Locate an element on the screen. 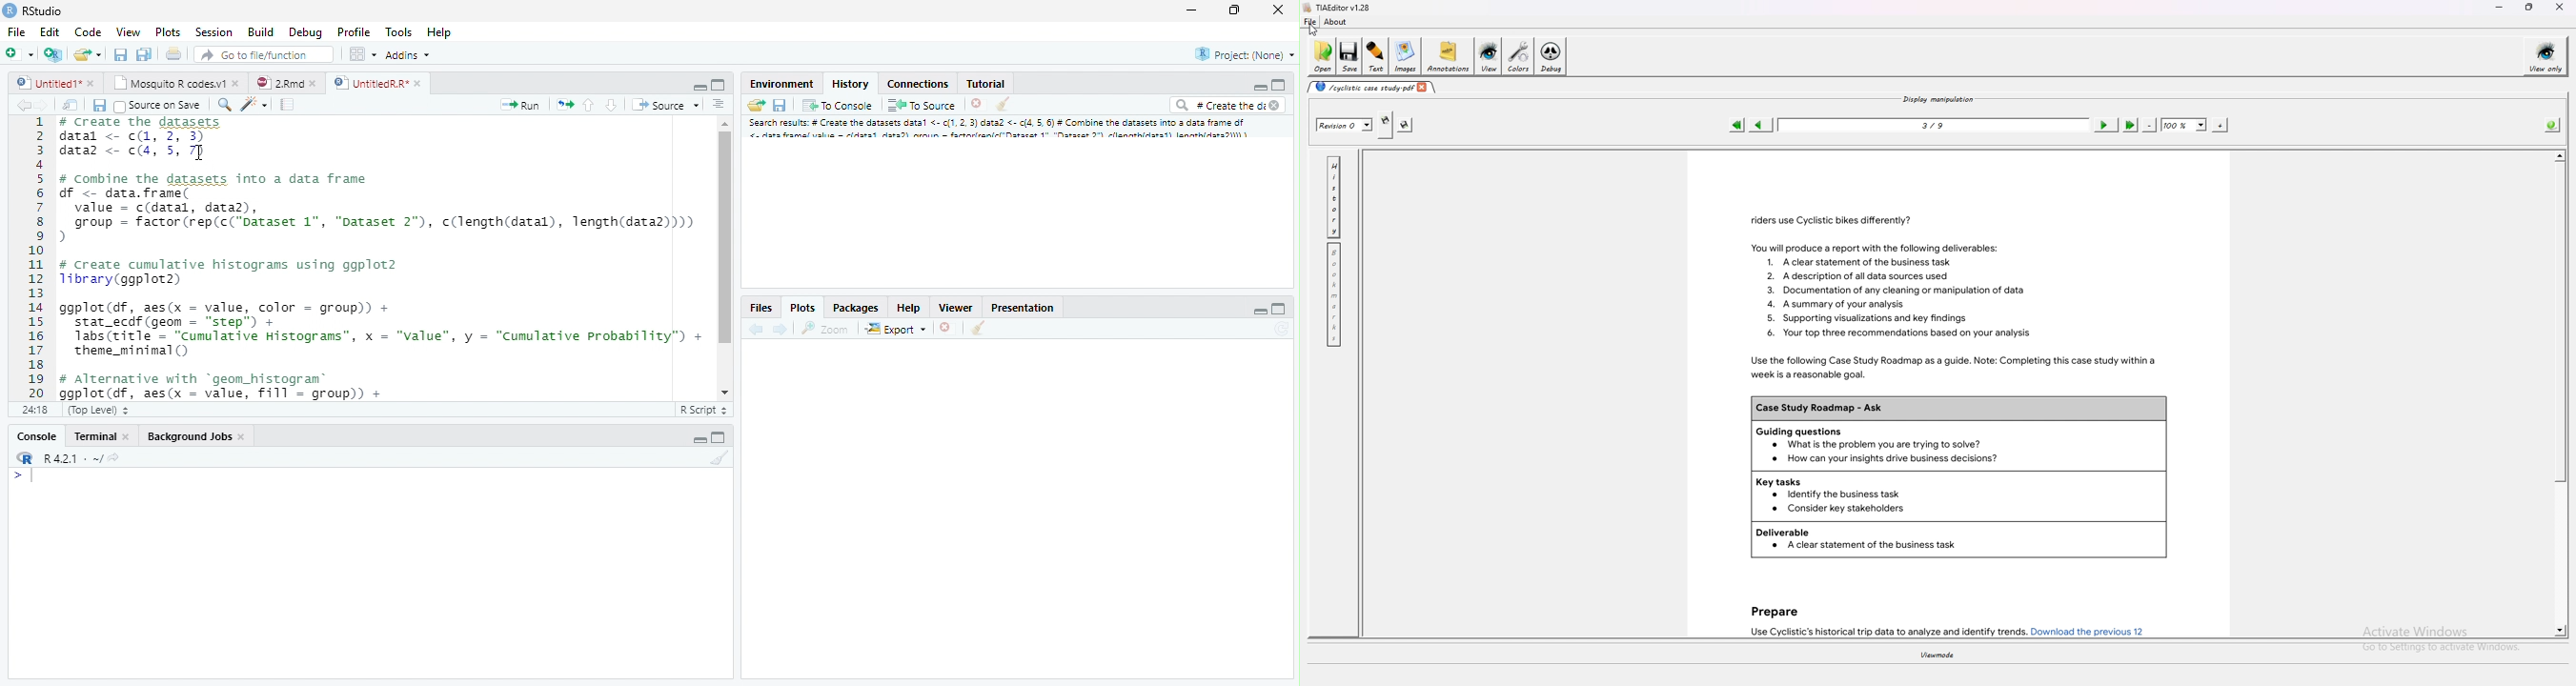  Next is located at coordinates (780, 331).